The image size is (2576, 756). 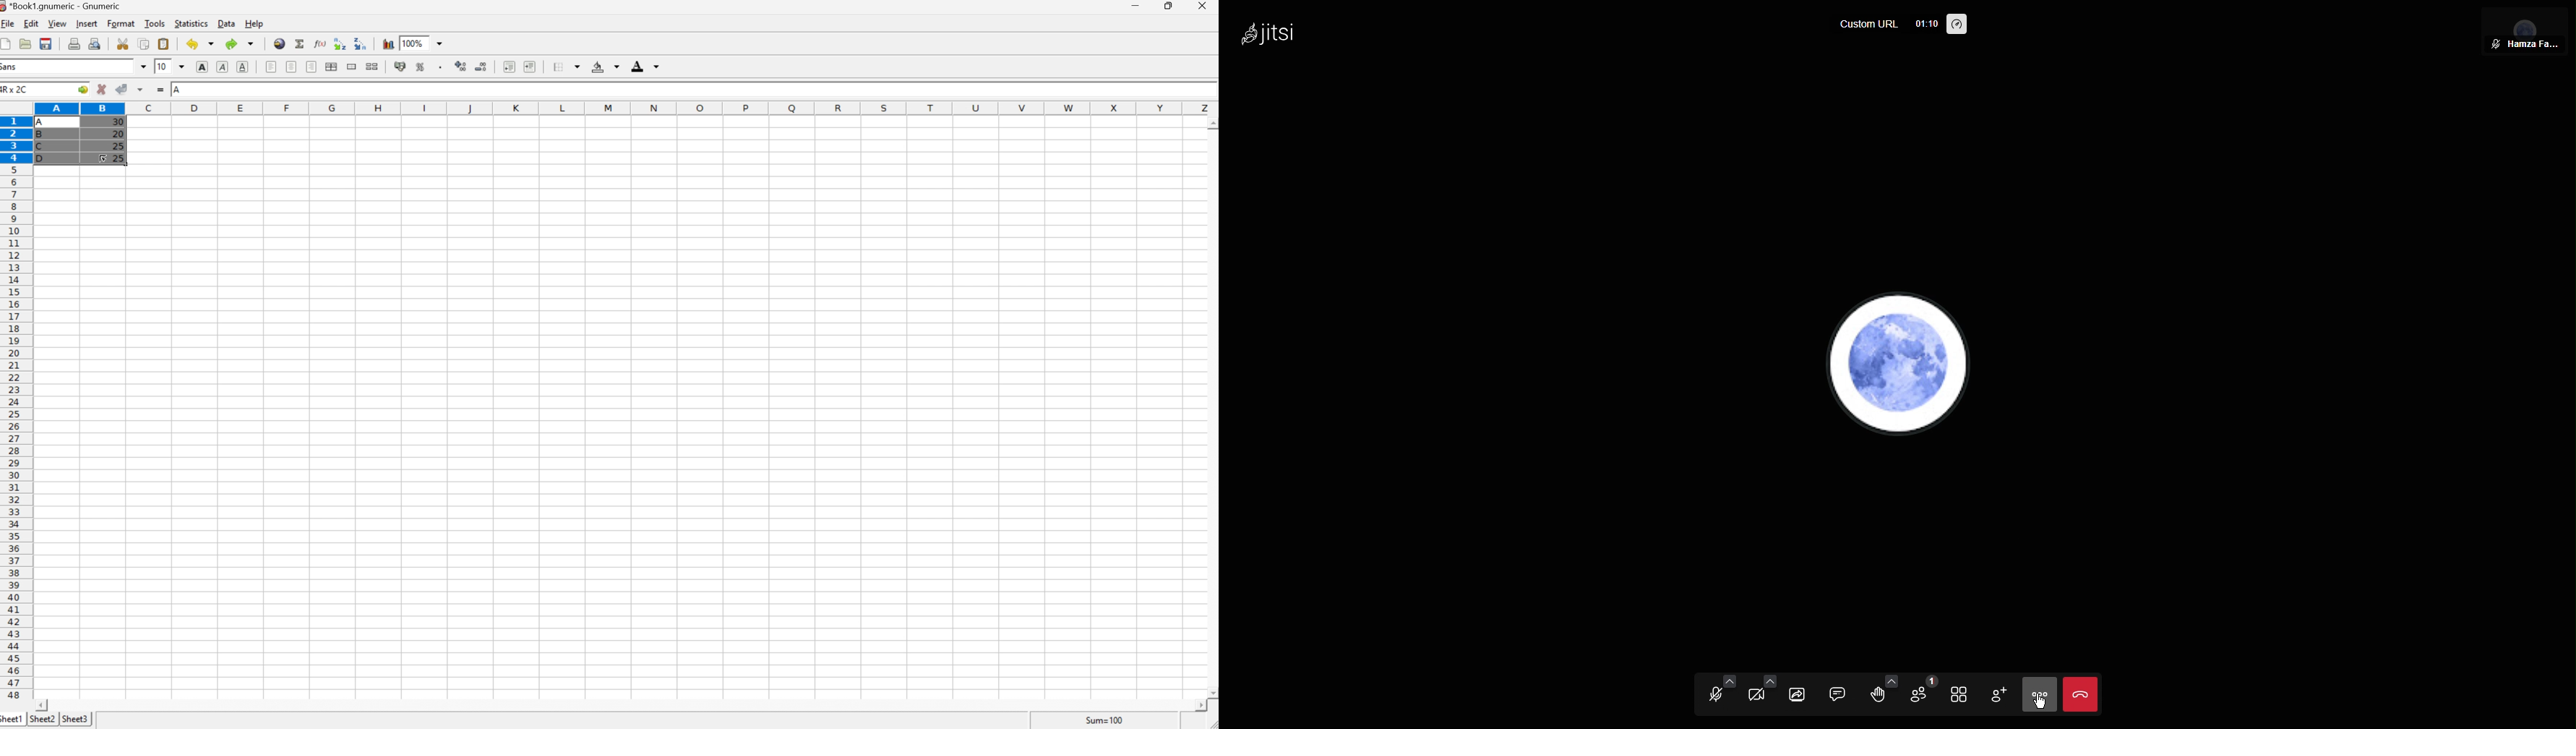 I want to click on 20, so click(x=117, y=134).